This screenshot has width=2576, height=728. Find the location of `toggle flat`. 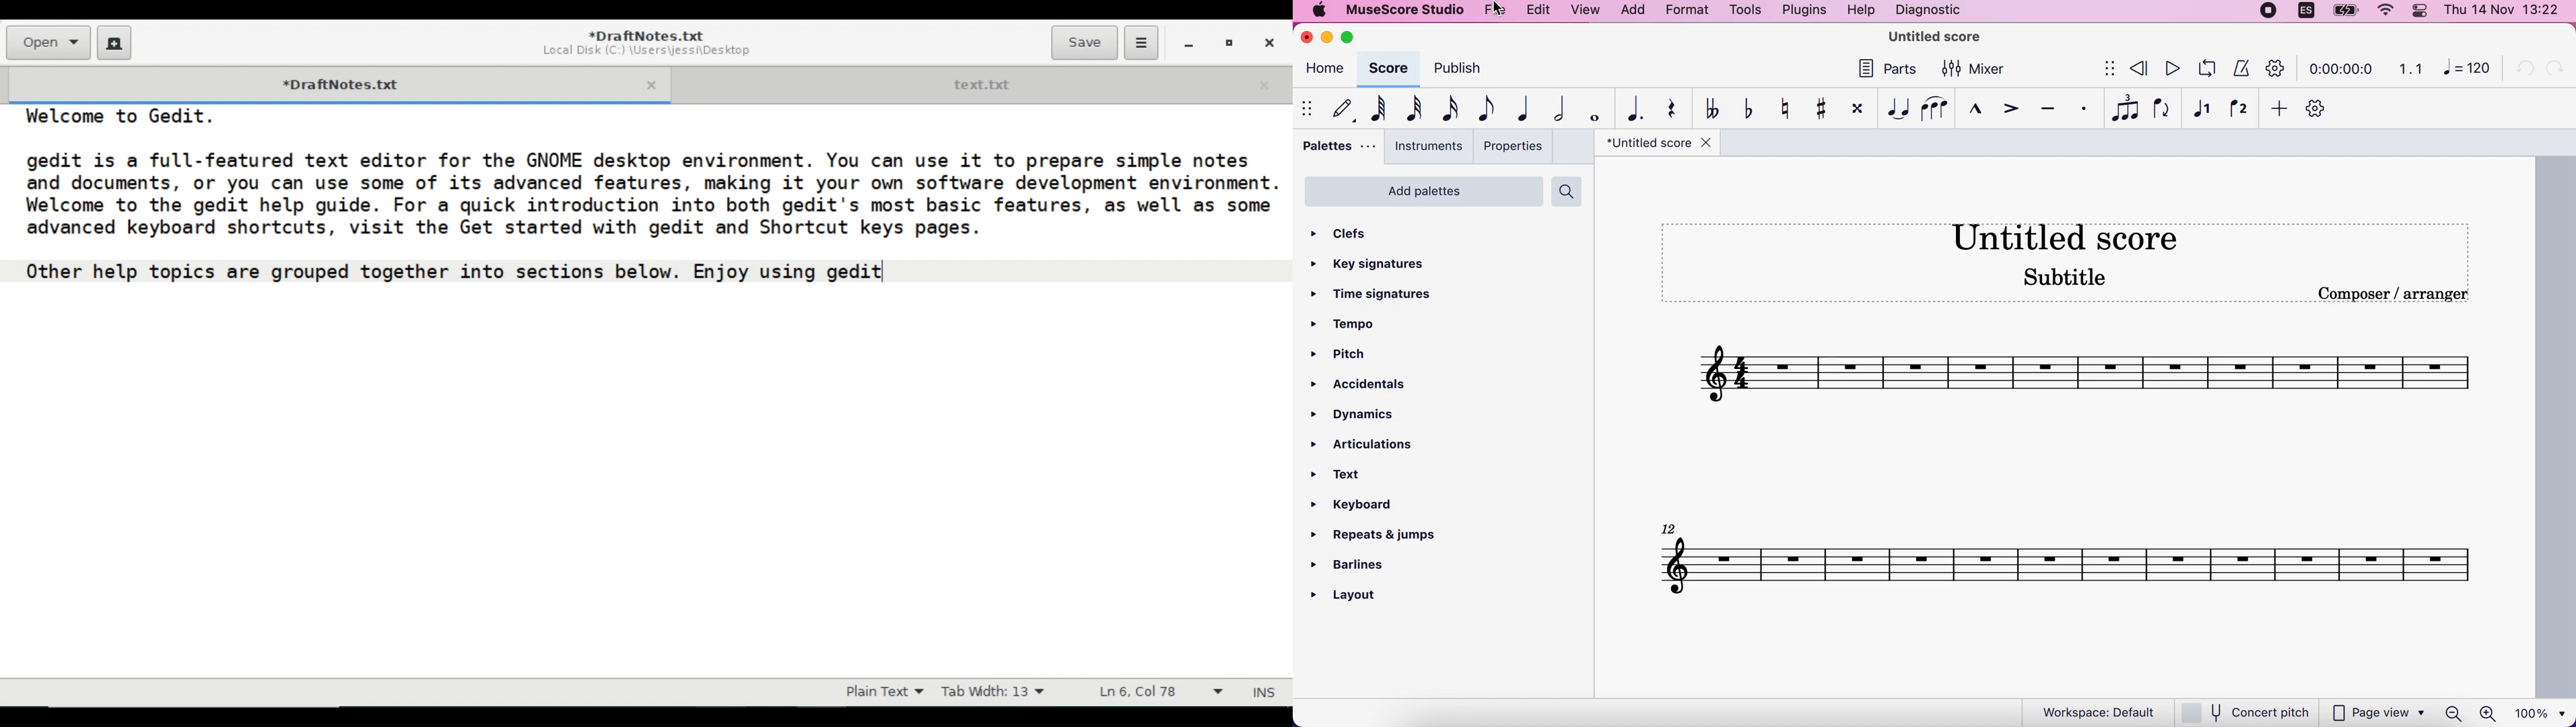

toggle flat is located at coordinates (1746, 109).